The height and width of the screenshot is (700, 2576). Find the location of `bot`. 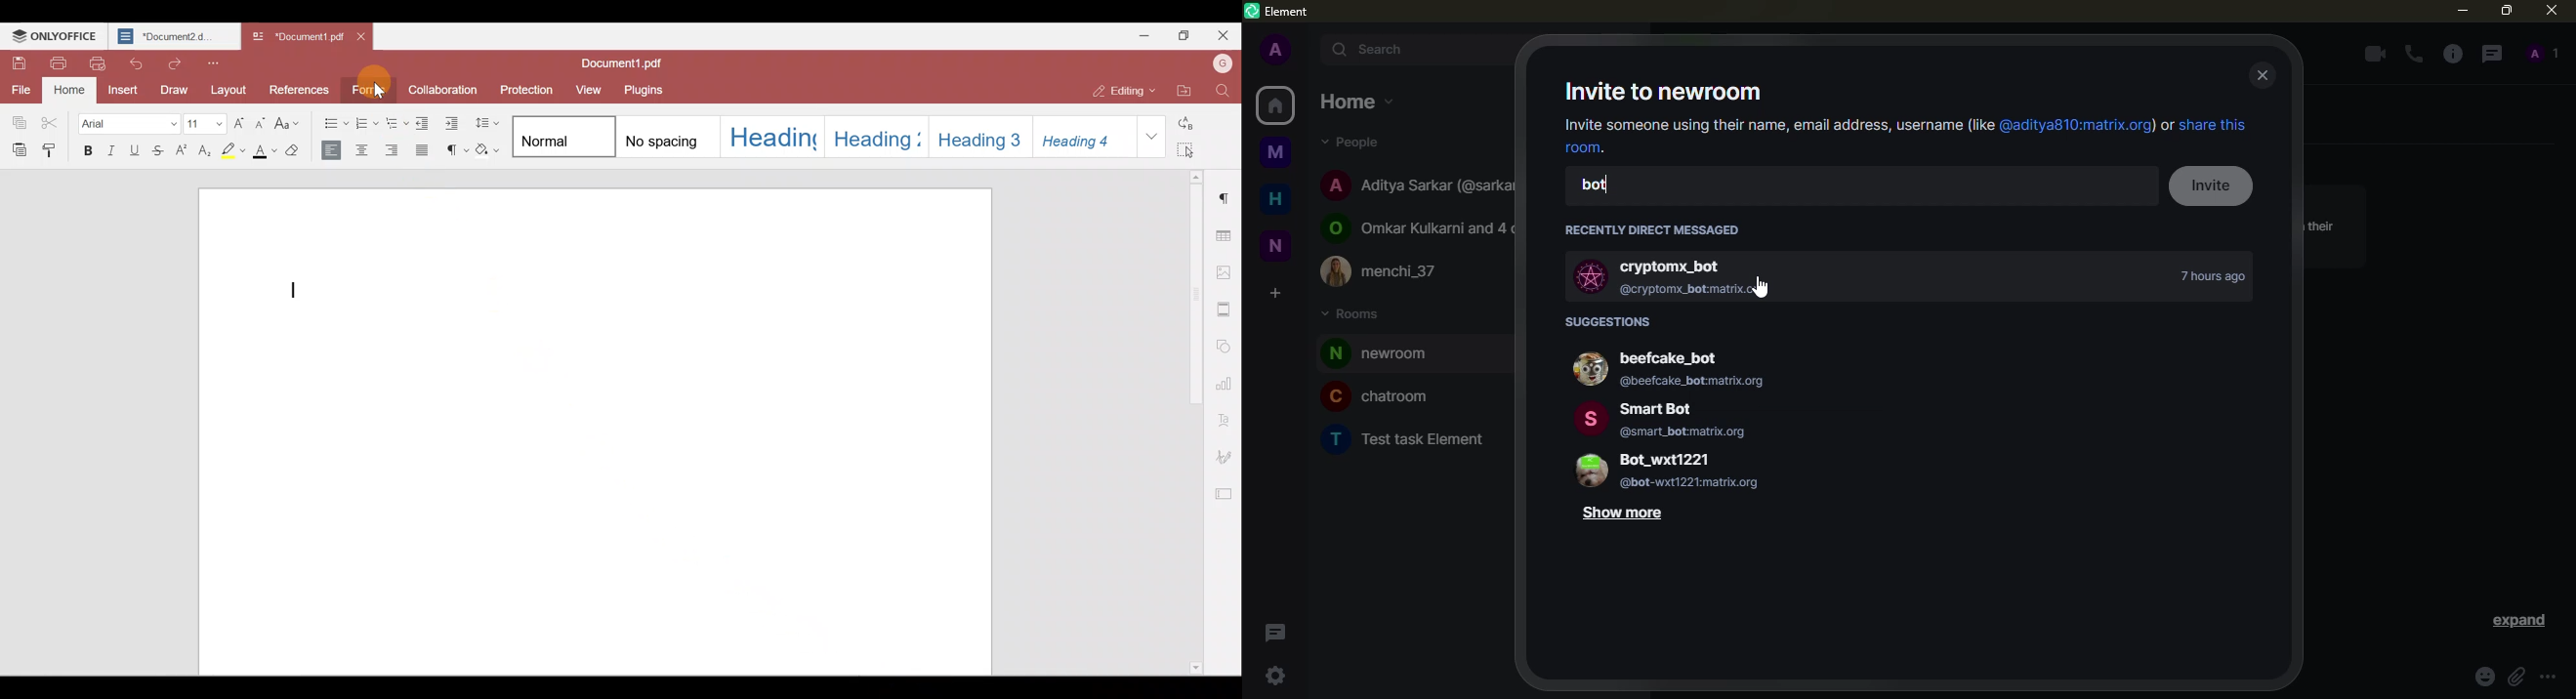

bot is located at coordinates (1612, 185).